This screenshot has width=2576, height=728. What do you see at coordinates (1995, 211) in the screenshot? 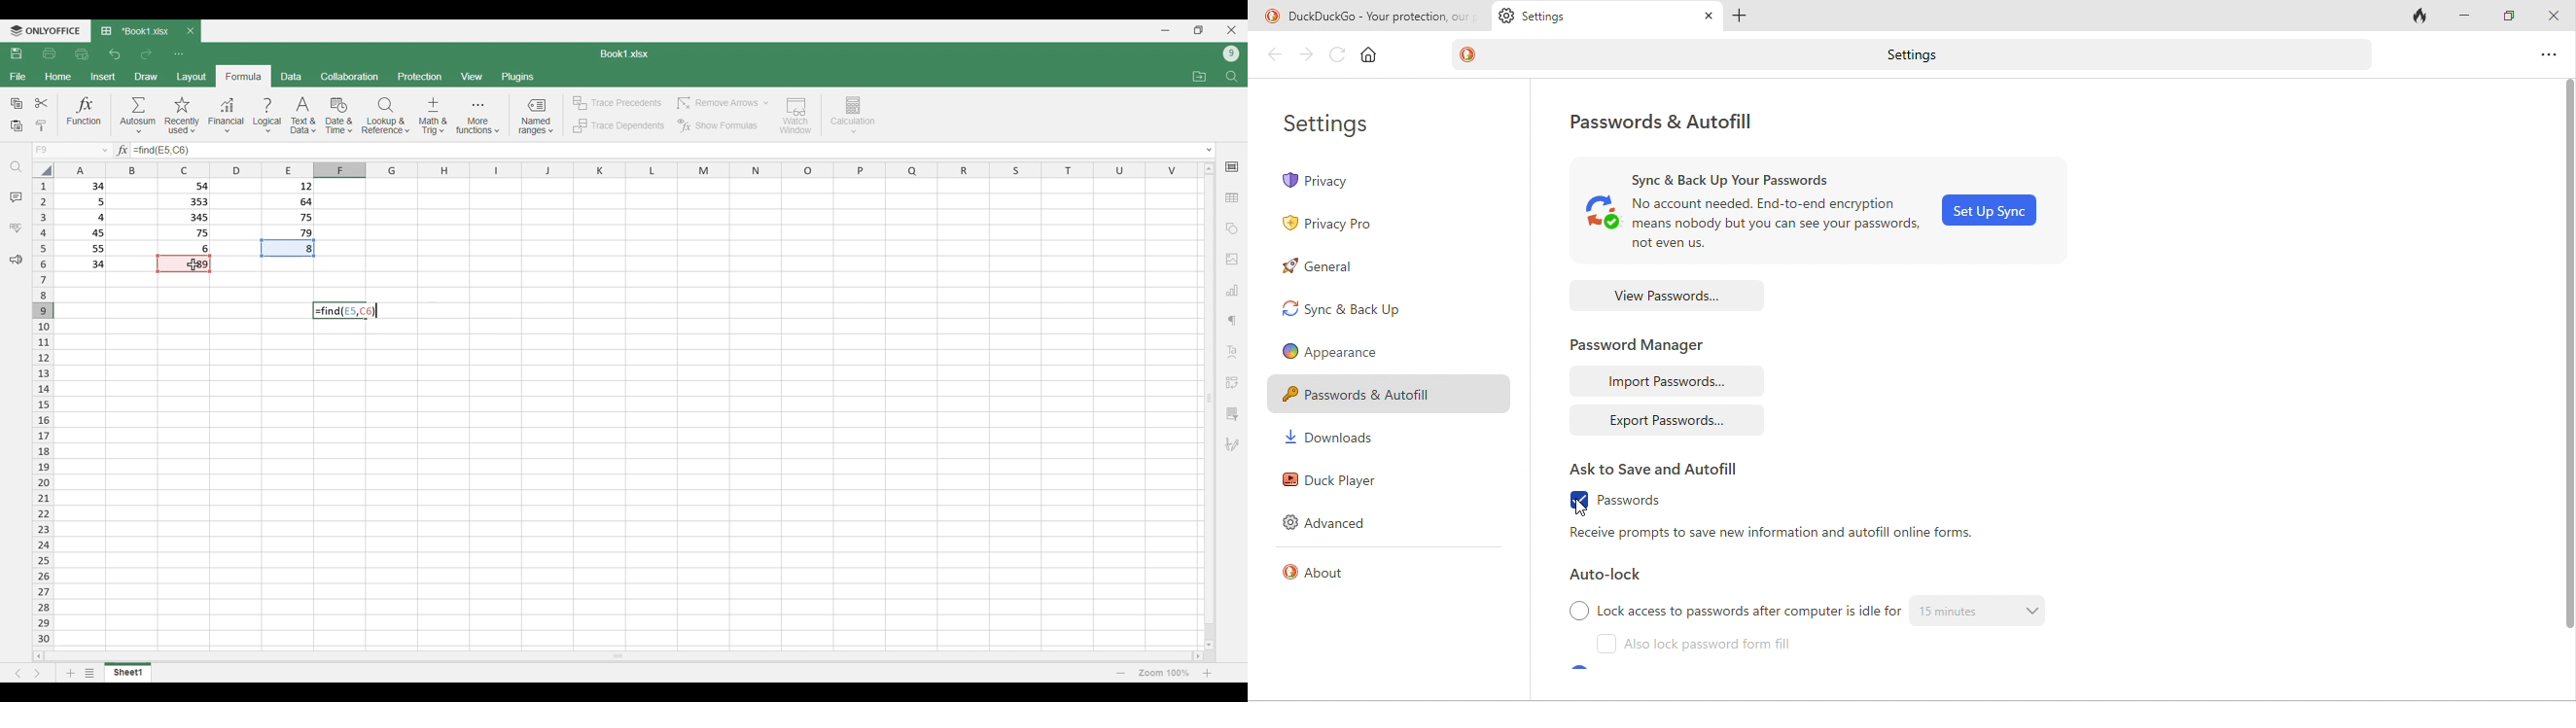
I see `set up sync` at bounding box center [1995, 211].